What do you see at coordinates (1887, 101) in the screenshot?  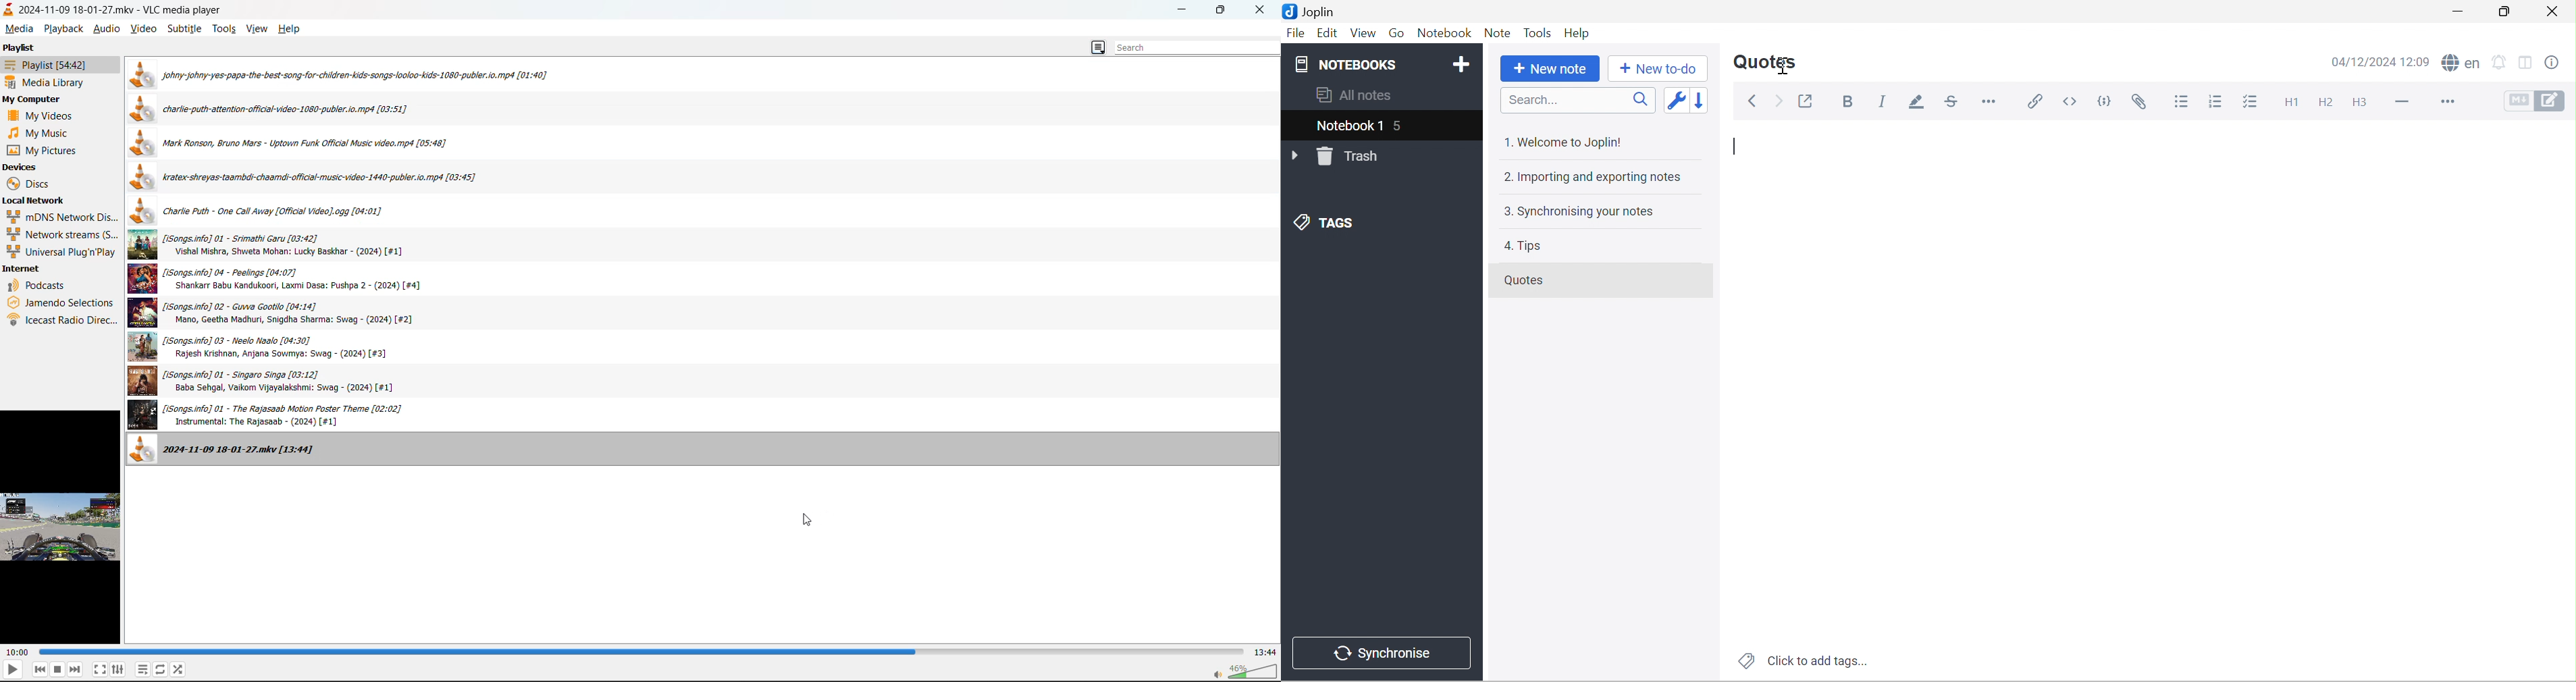 I see `Italic` at bounding box center [1887, 101].